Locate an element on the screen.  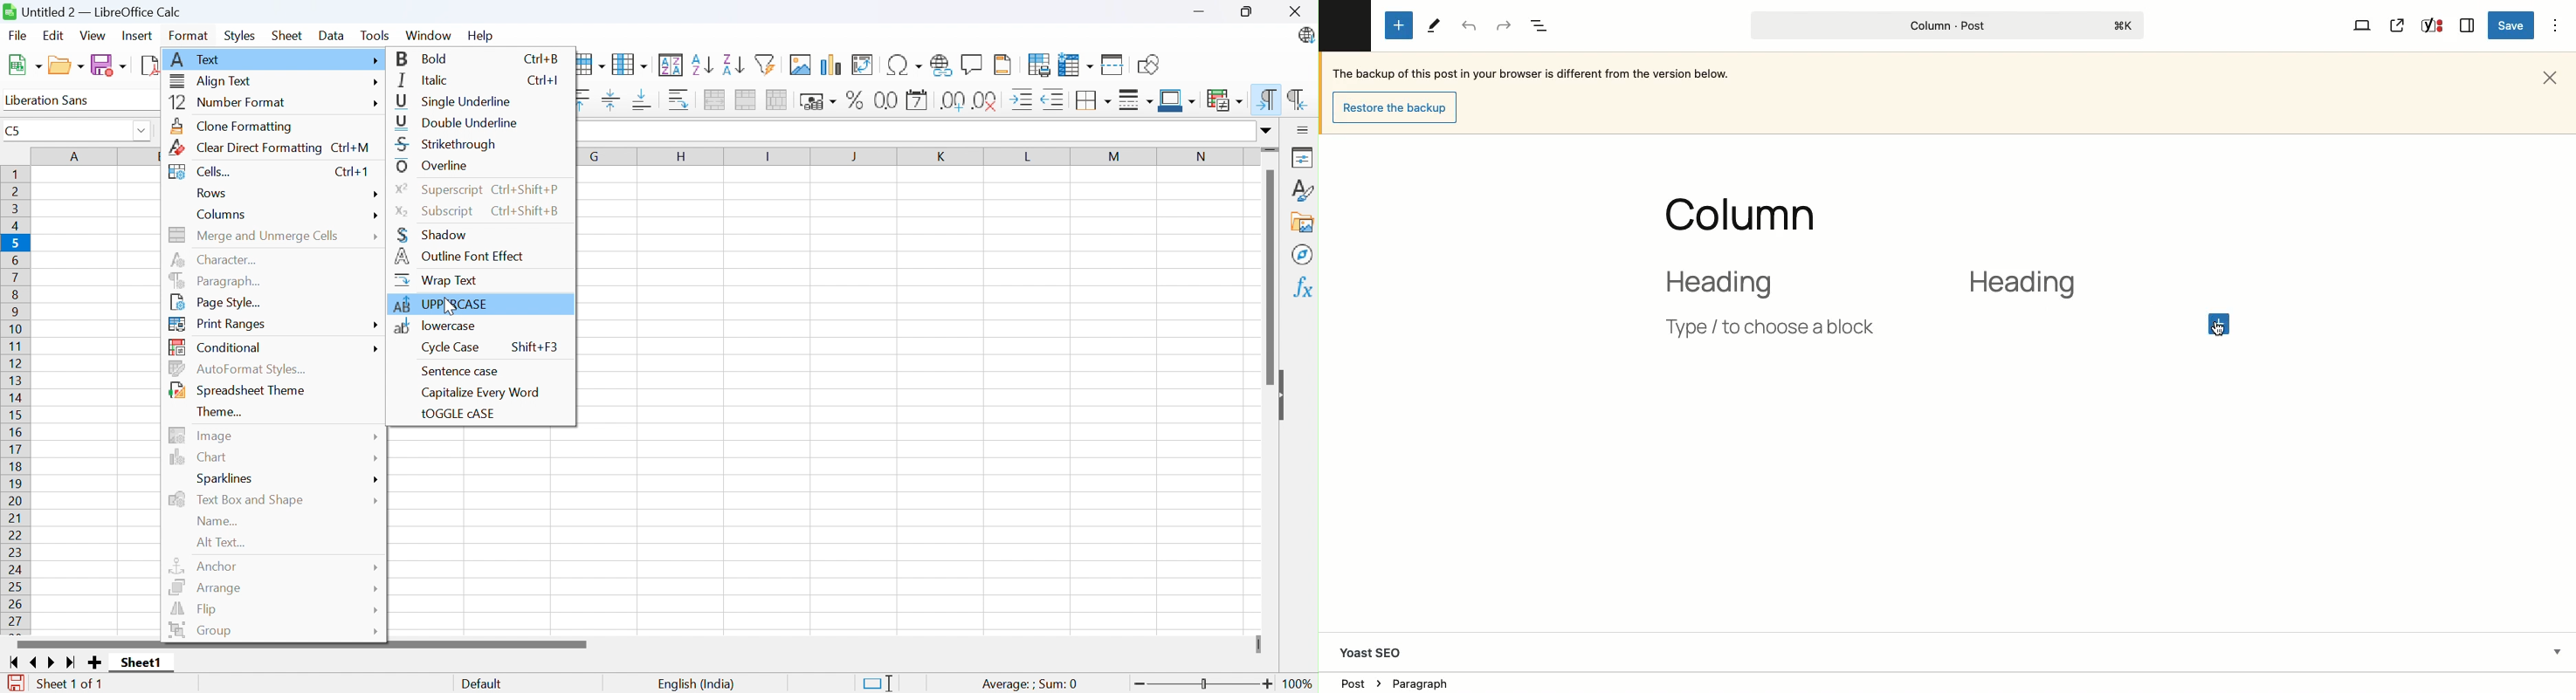
Font name is located at coordinates (83, 101).